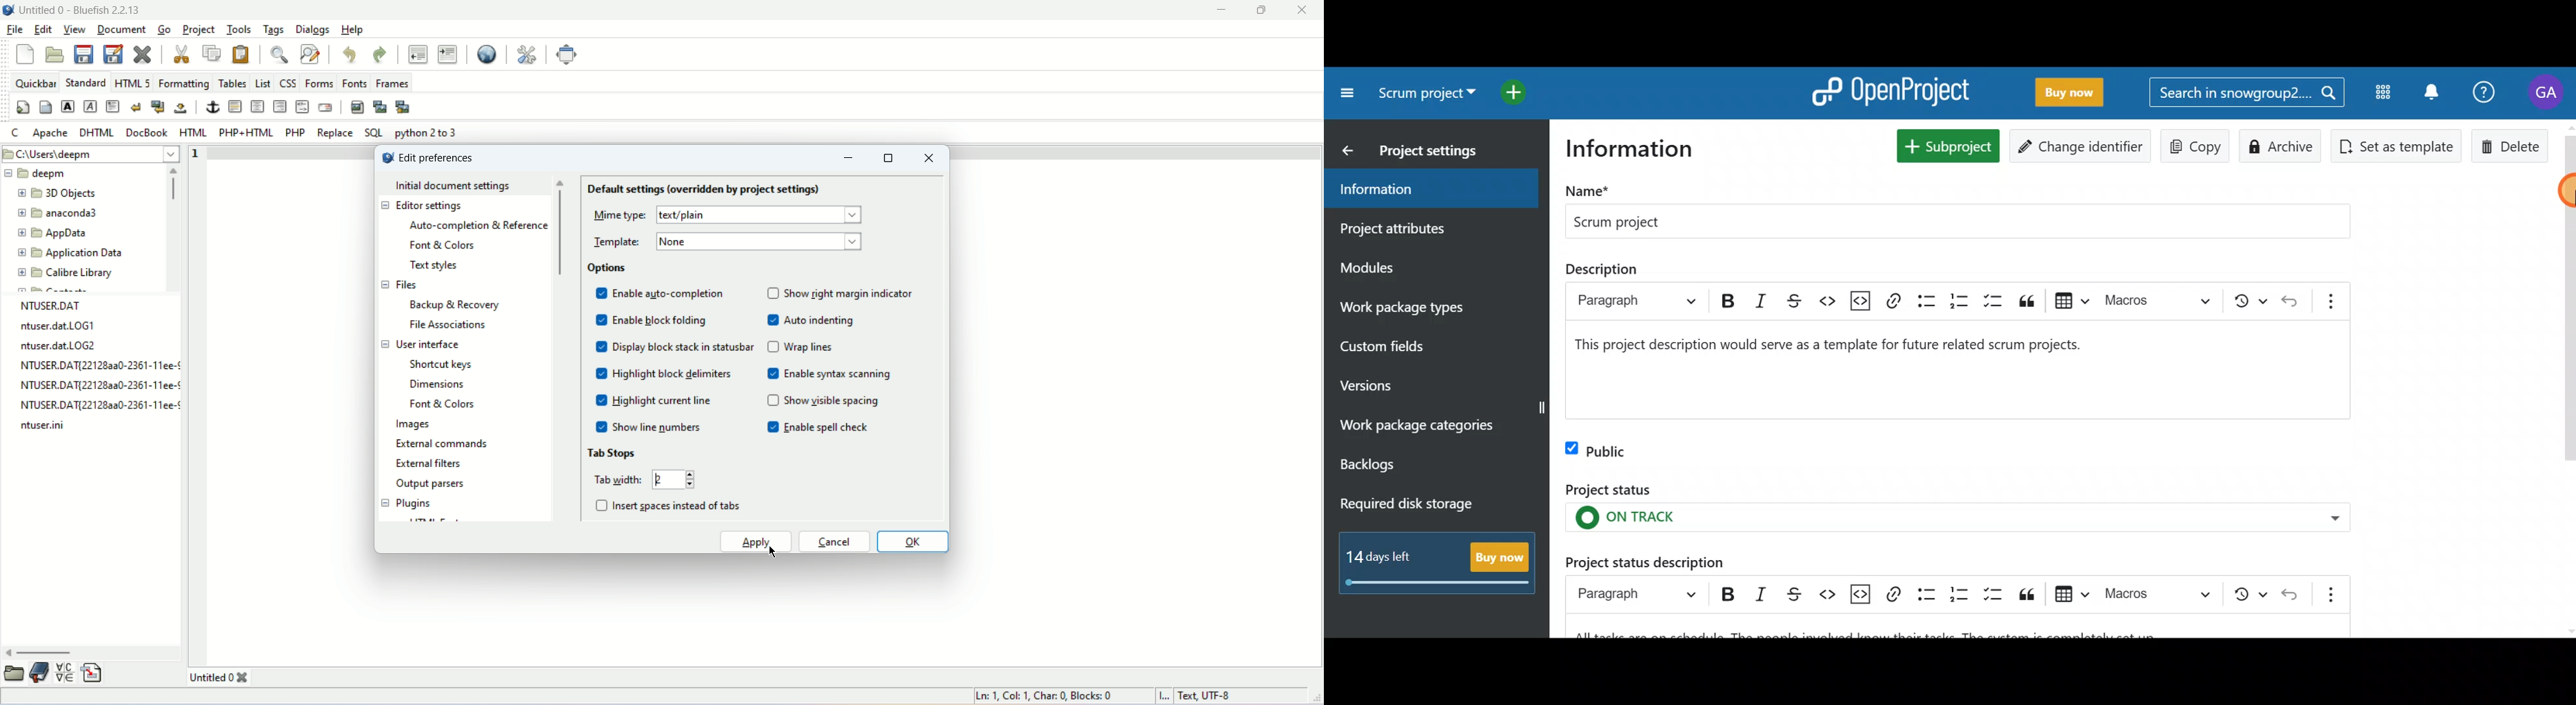 The height and width of the screenshot is (728, 2576). What do you see at coordinates (309, 54) in the screenshot?
I see `advanced find and replace` at bounding box center [309, 54].